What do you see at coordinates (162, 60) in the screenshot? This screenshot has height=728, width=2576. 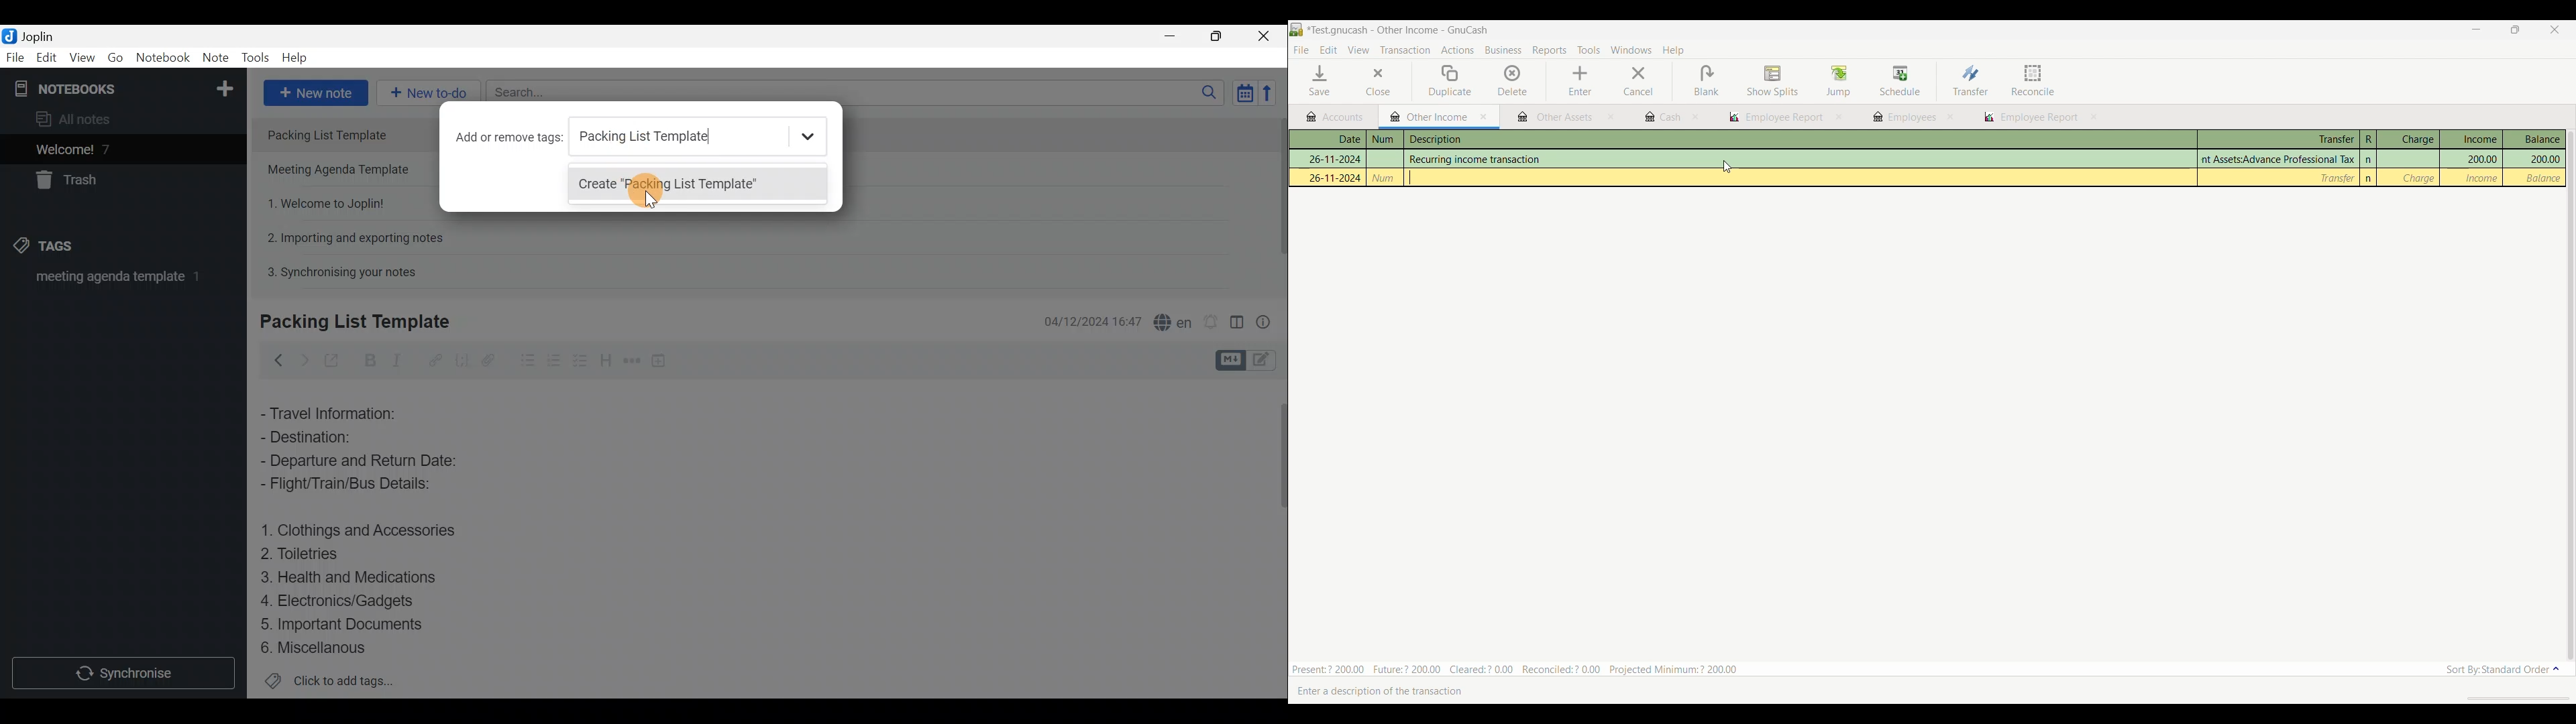 I see `Notebook` at bounding box center [162, 60].